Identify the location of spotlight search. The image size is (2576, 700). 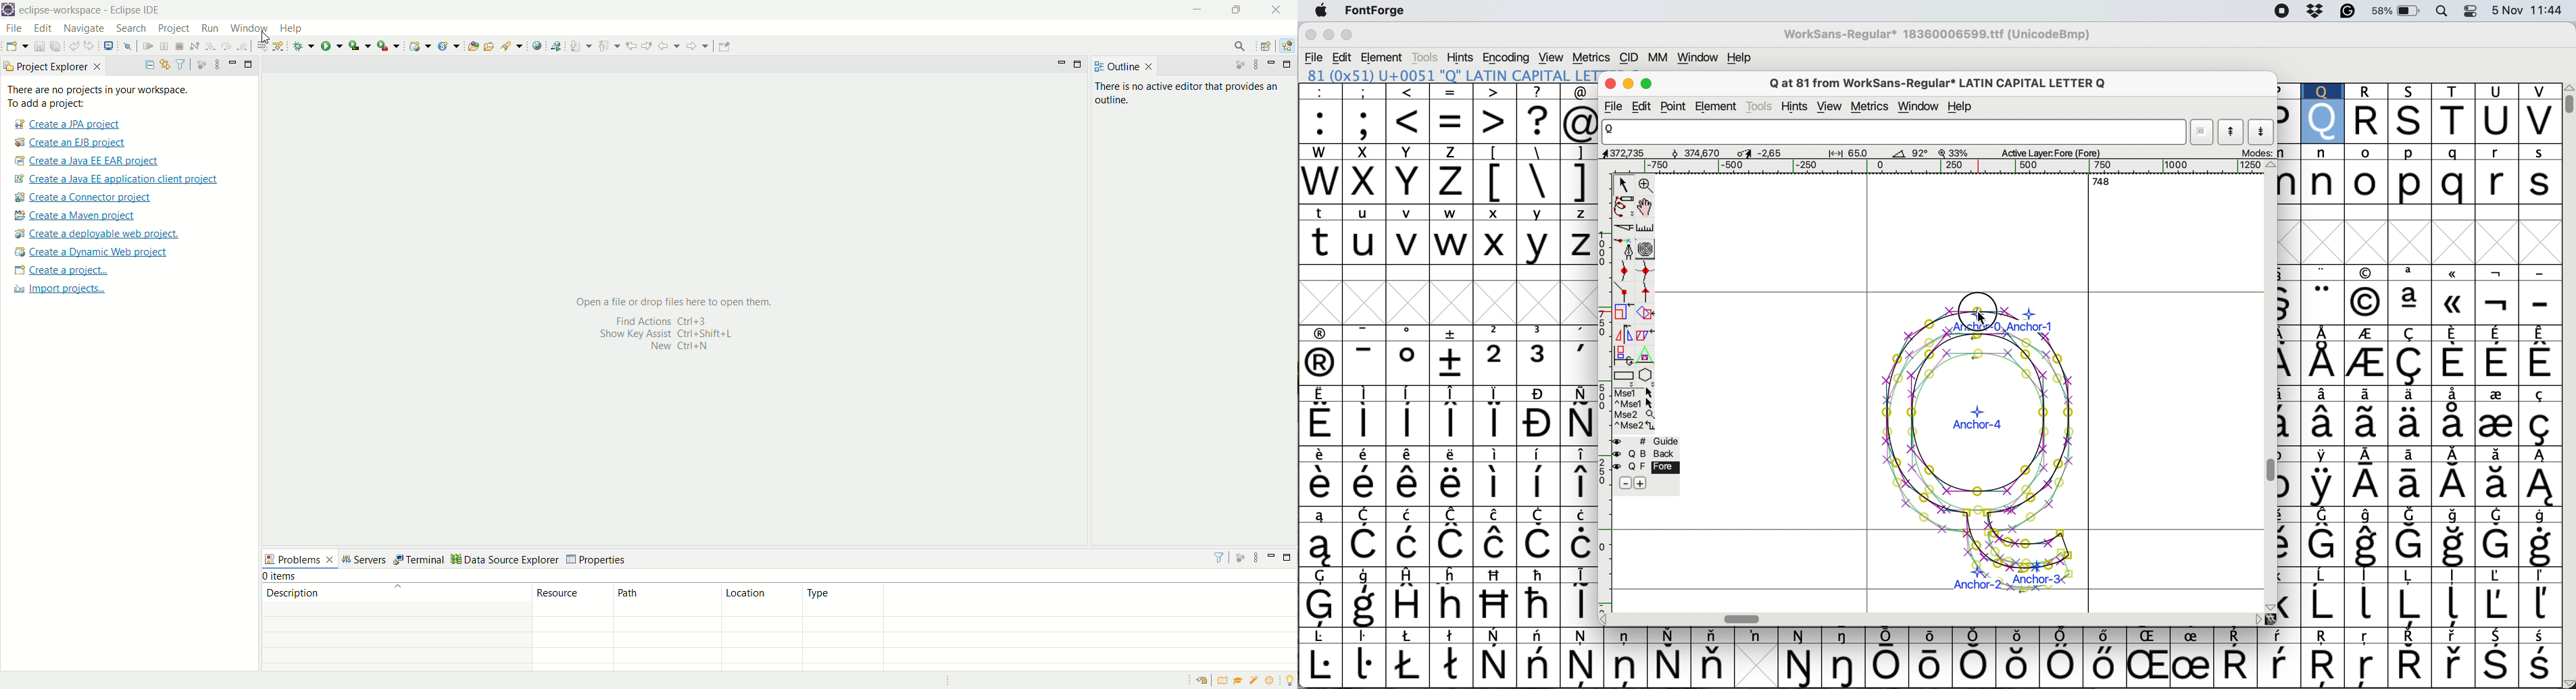
(2445, 12).